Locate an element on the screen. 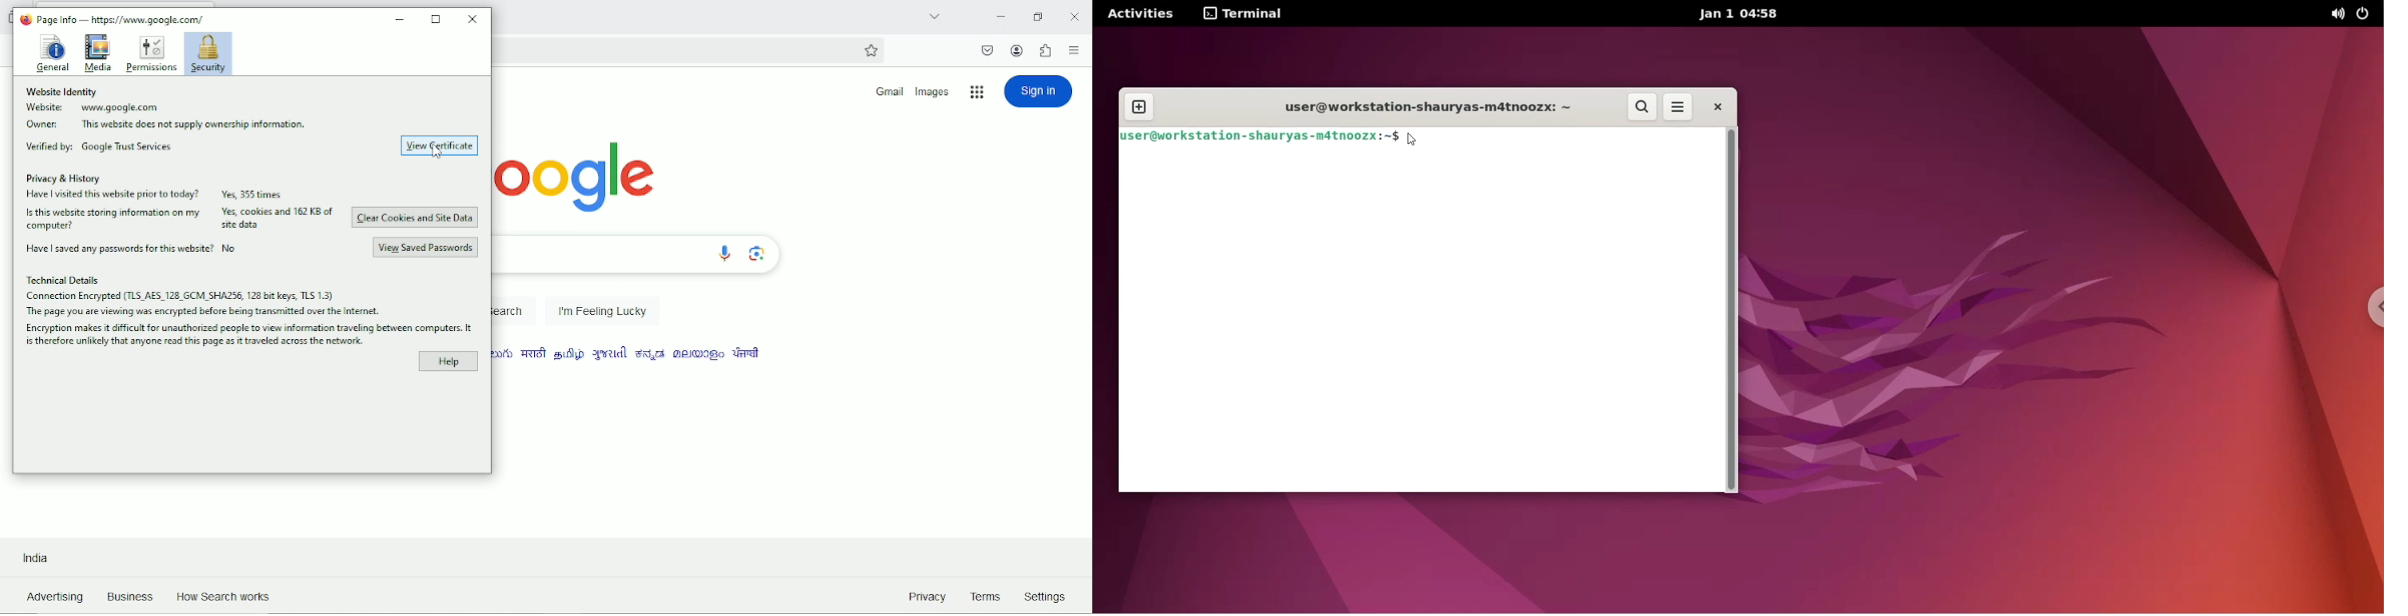  Google Trust Services is located at coordinates (133, 147).